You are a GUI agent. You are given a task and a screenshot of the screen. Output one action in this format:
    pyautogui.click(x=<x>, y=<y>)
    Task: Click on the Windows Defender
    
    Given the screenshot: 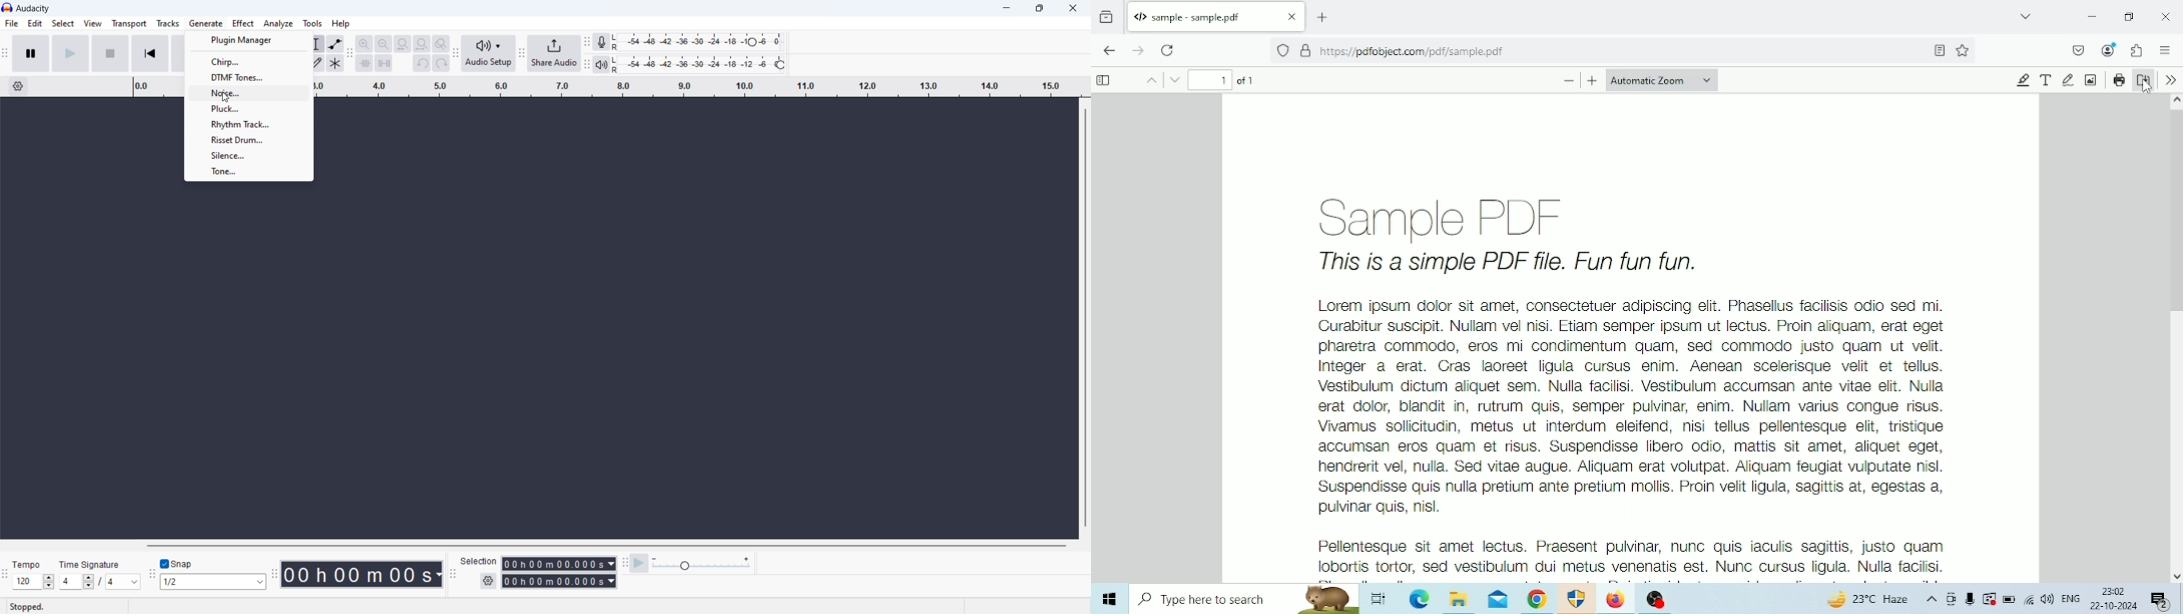 What is the action you would take?
    pyautogui.click(x=1578, y=599)
    